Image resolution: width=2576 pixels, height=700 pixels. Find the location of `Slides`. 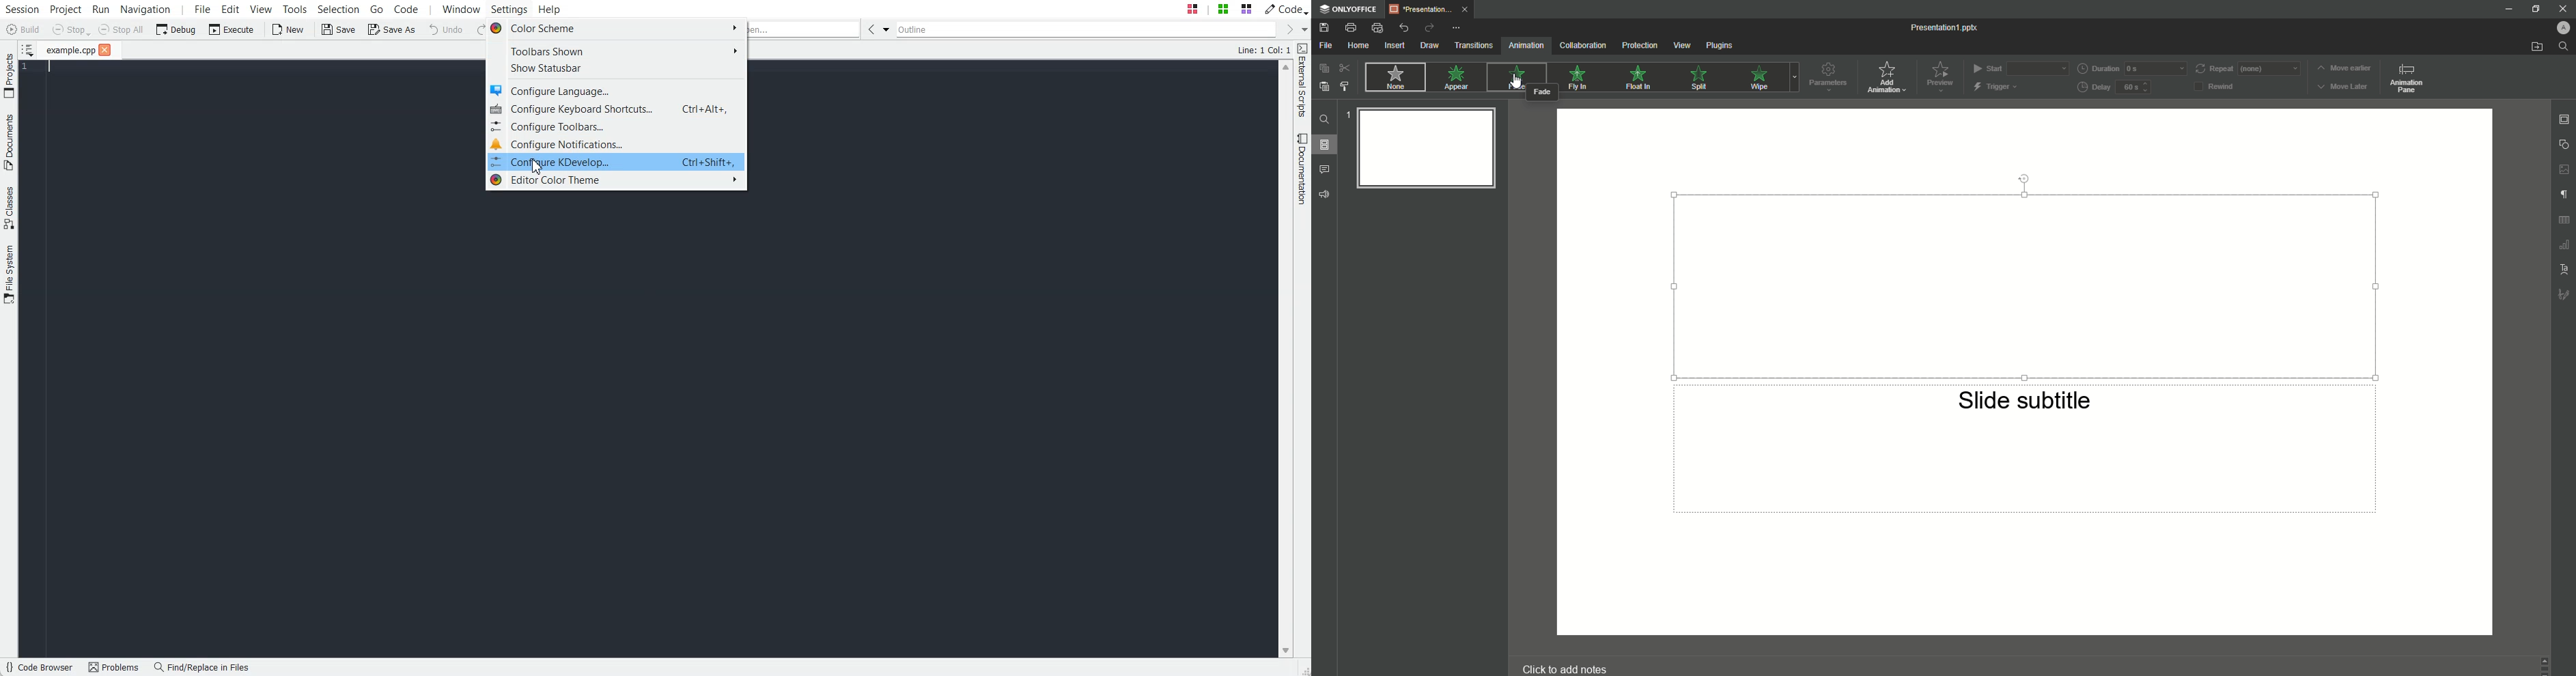

Slides is located at coordinates (1326, 145).